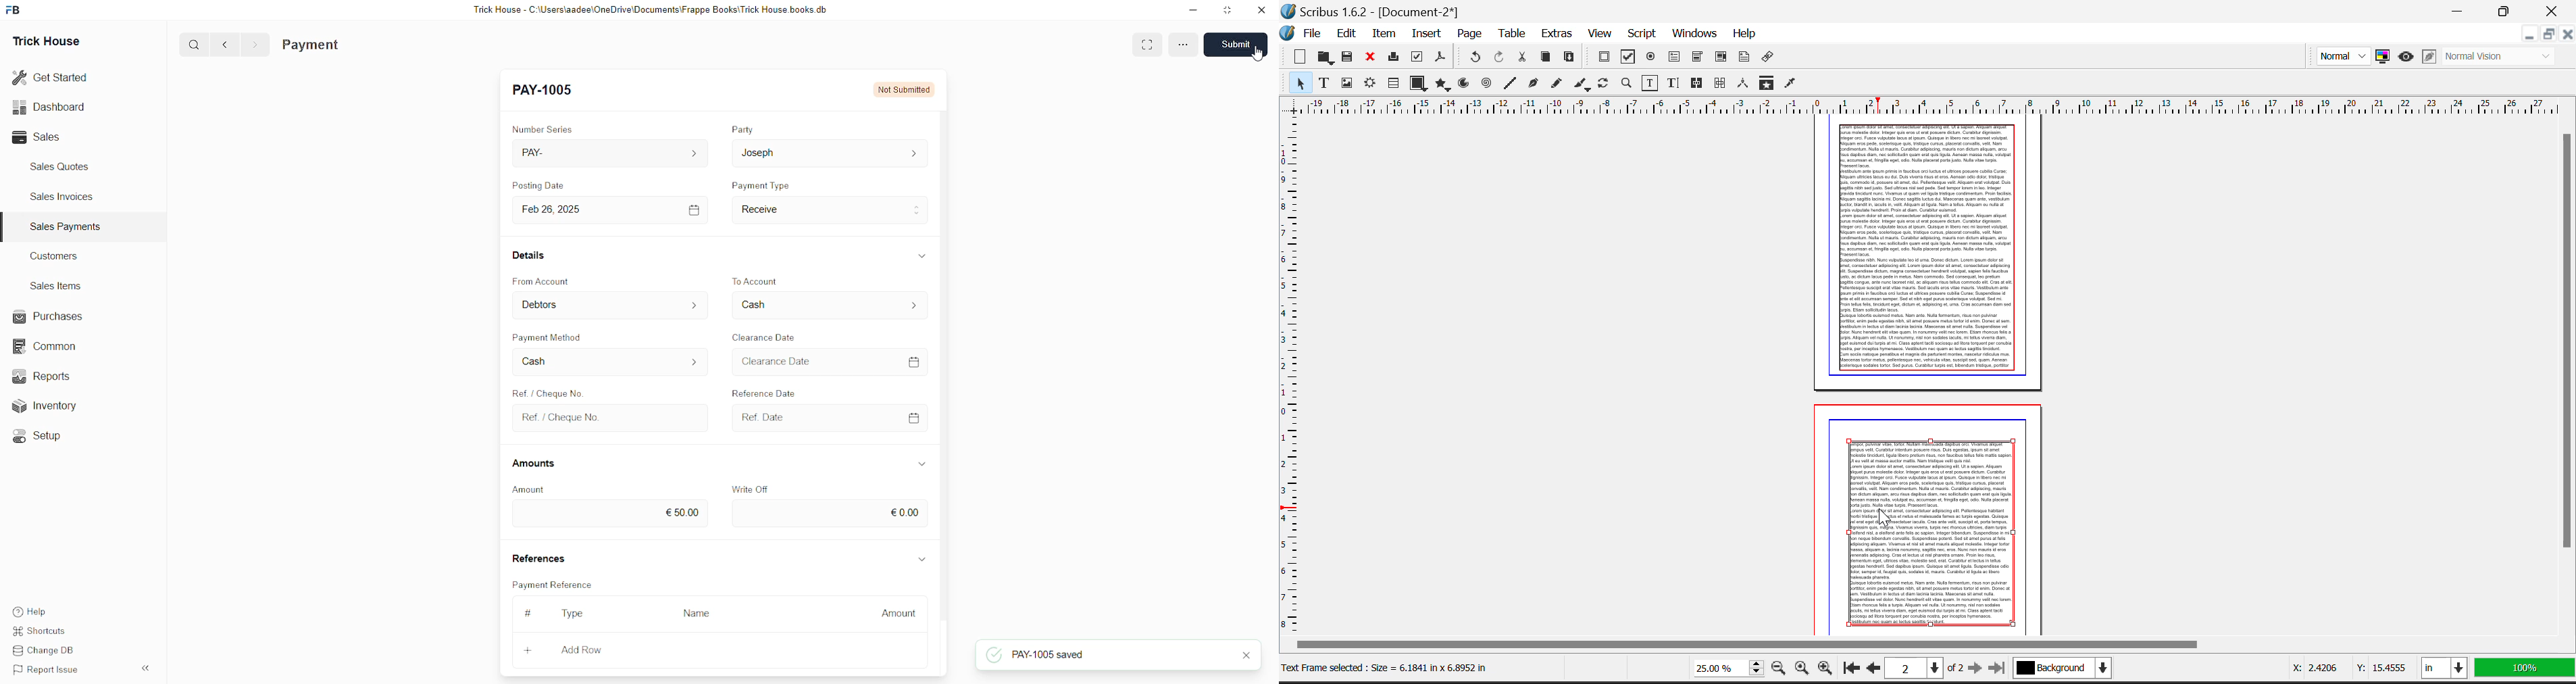  I want to click on Common, so click(51, 347).